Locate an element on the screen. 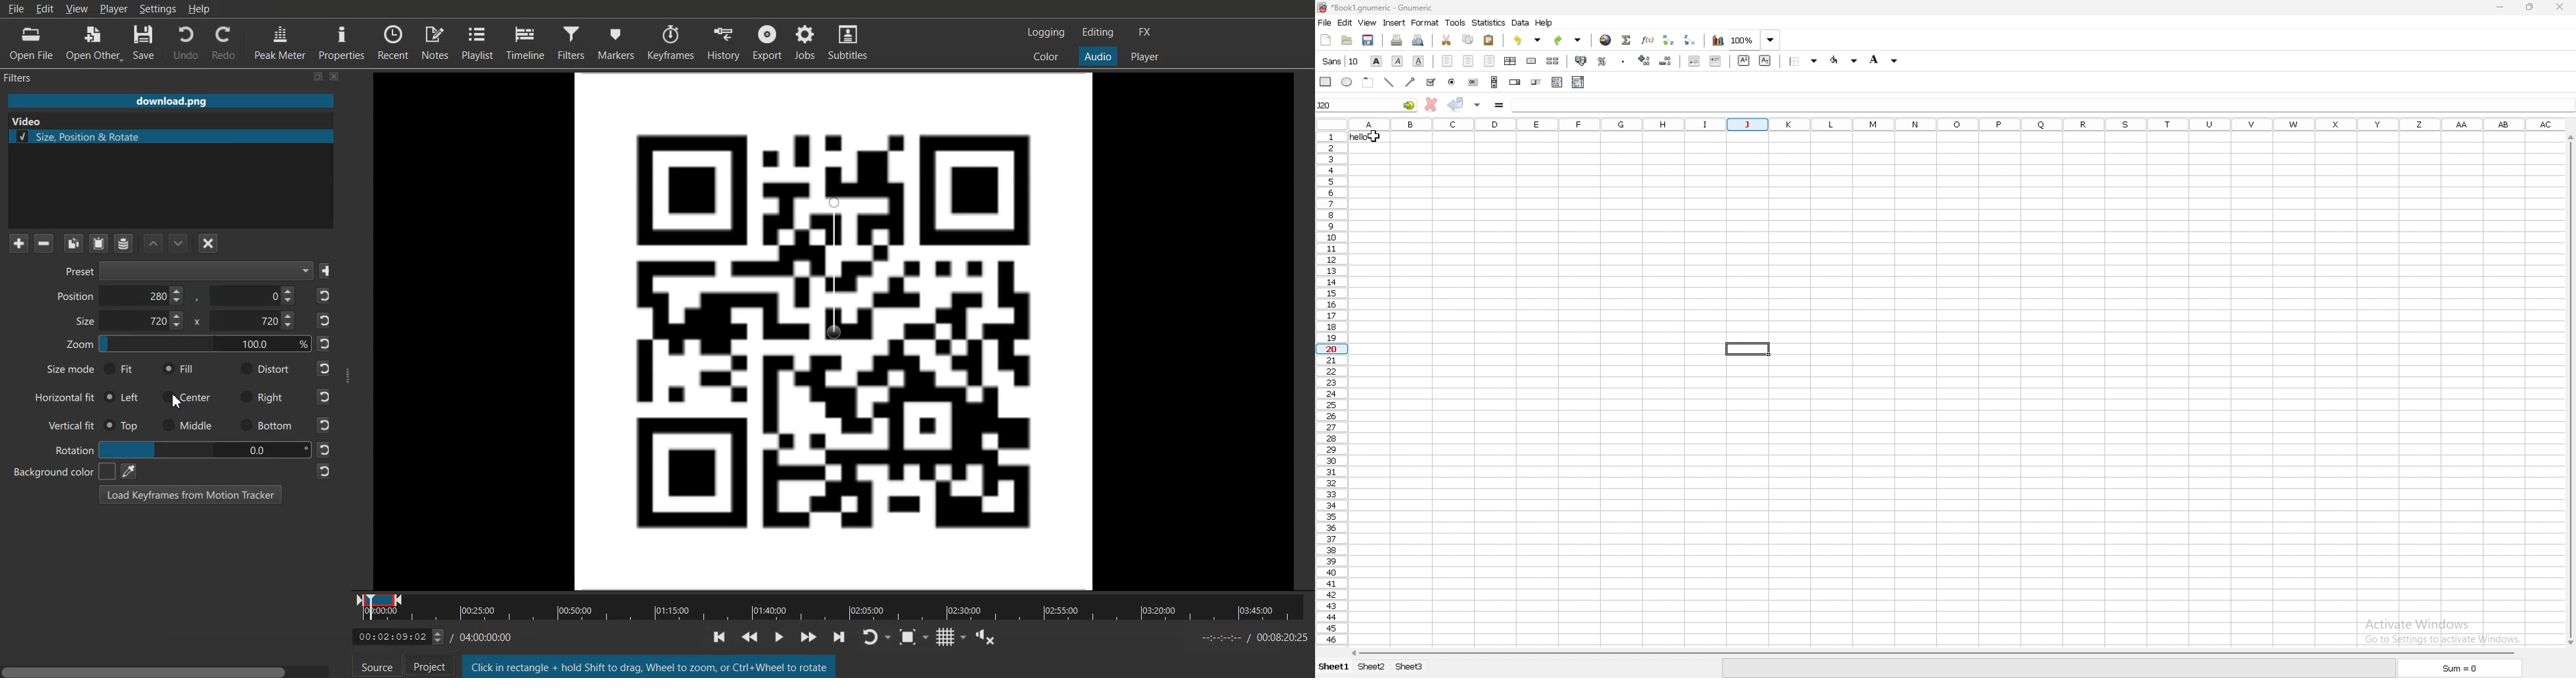 The height and width of the screenshot is (700, 2576). accept change is located at coordinates (1457, 104).